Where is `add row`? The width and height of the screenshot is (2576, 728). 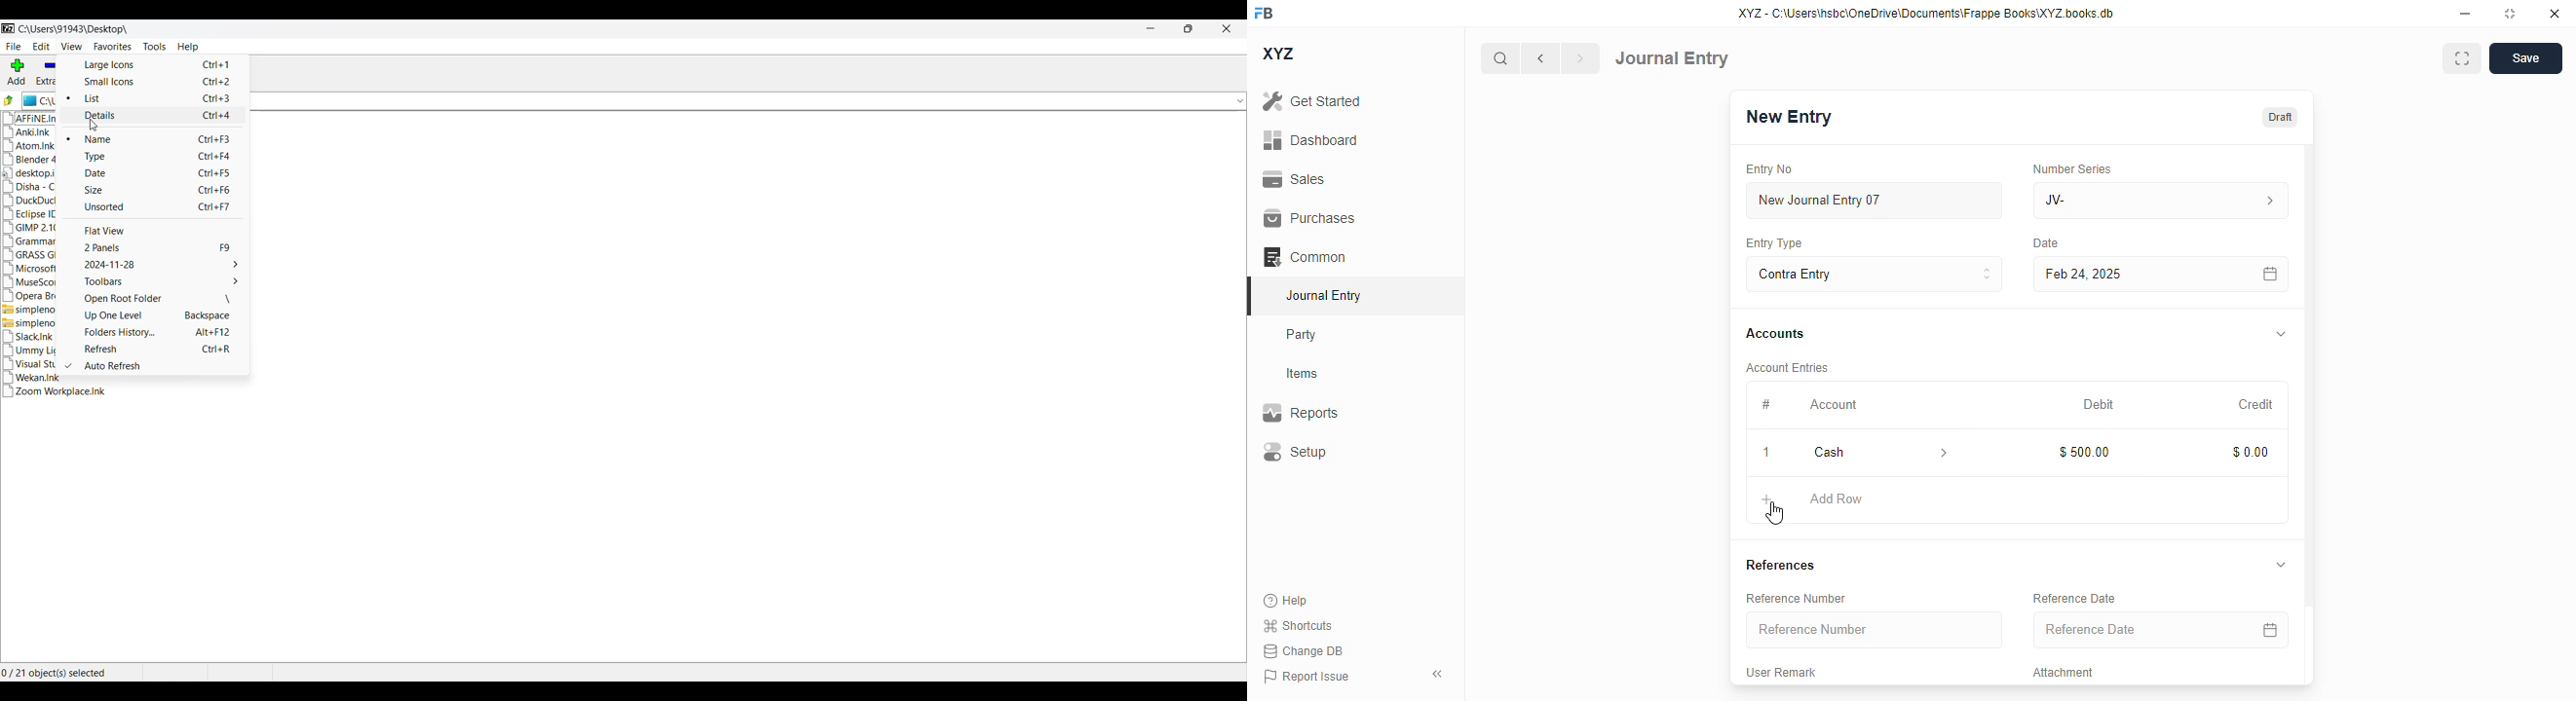
add row is located at coordinates (1837, 499).